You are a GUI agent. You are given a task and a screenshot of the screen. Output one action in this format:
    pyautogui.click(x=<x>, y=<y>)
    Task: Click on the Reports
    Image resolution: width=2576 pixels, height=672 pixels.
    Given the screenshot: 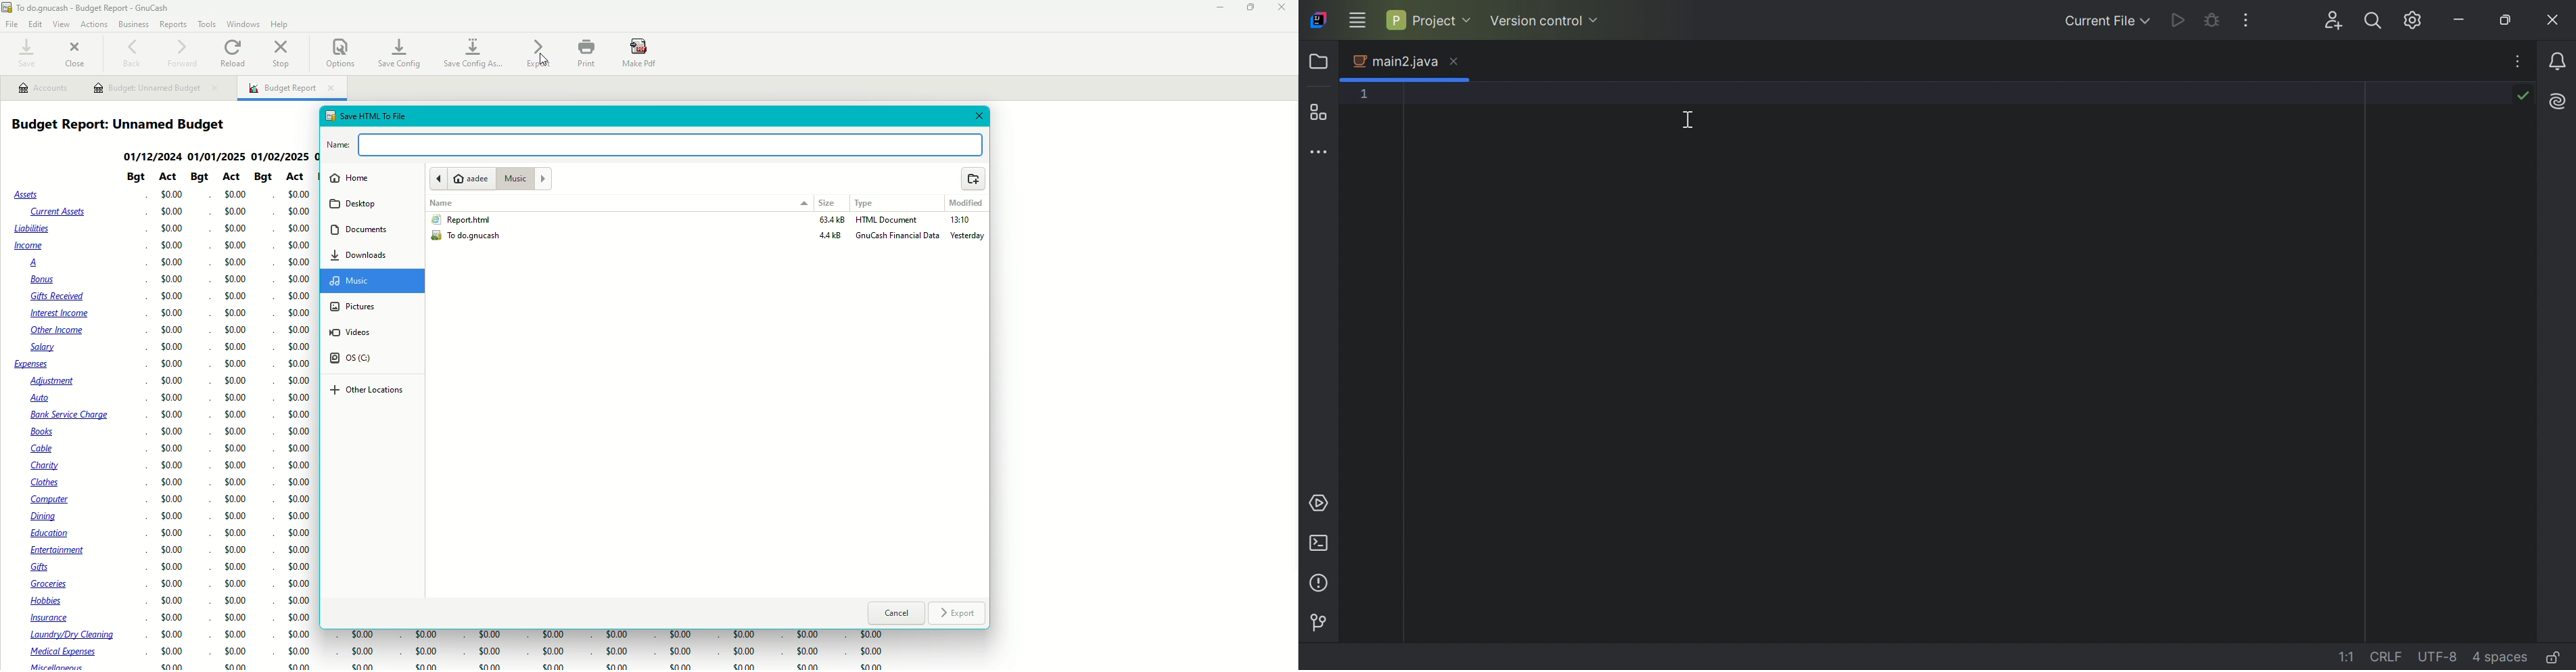 What is the action you would take?
    pyautogui.click(x=173, y=24)
    